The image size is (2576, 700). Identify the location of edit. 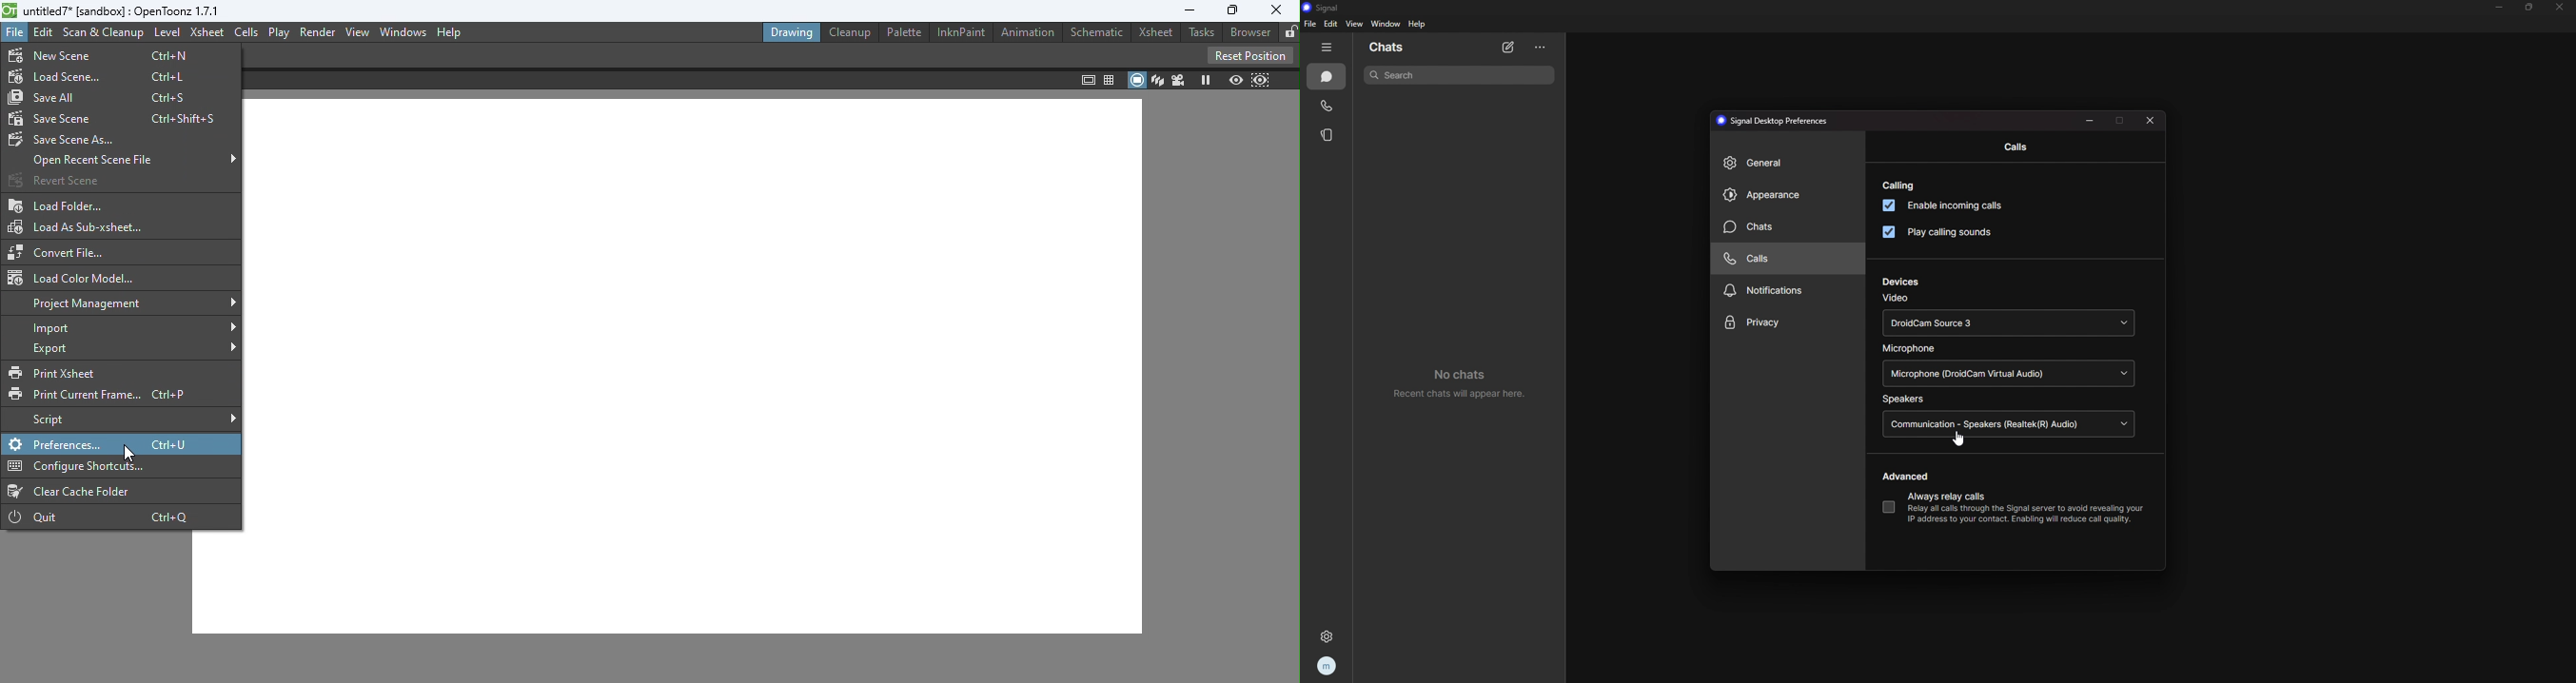
(1332, 24).